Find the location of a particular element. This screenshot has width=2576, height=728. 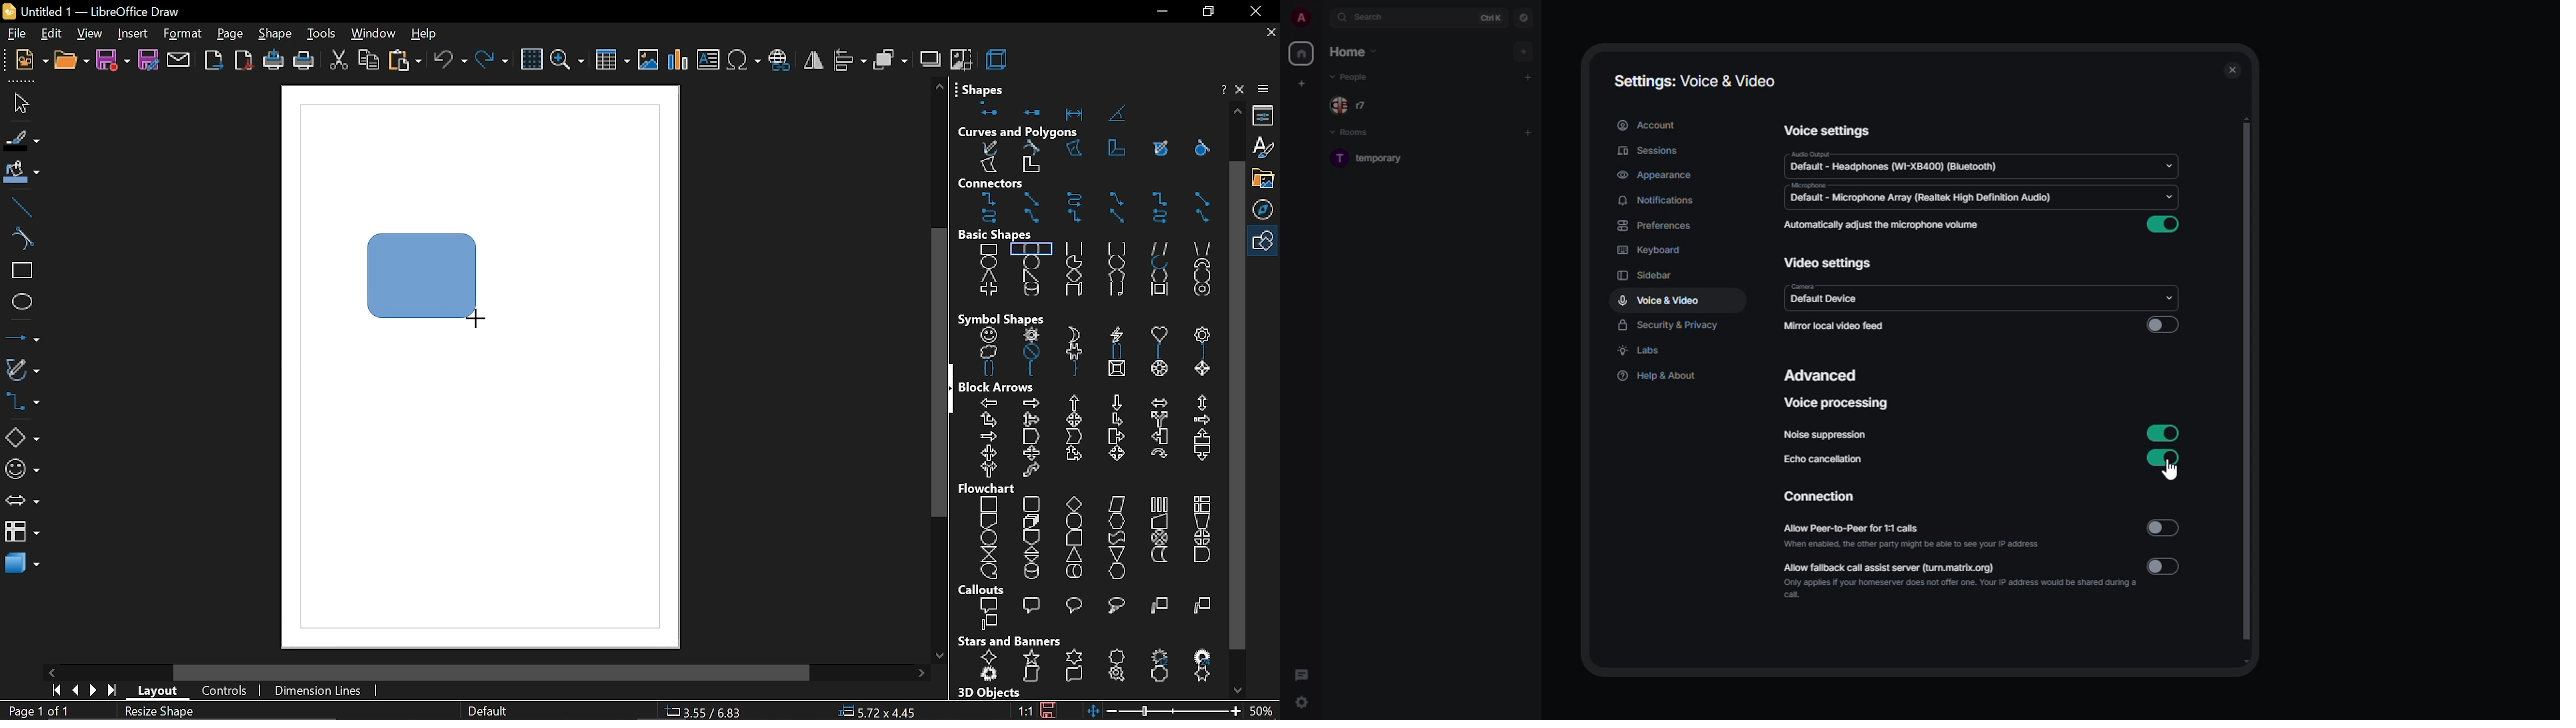

room is located at coordinates (1372, 159).